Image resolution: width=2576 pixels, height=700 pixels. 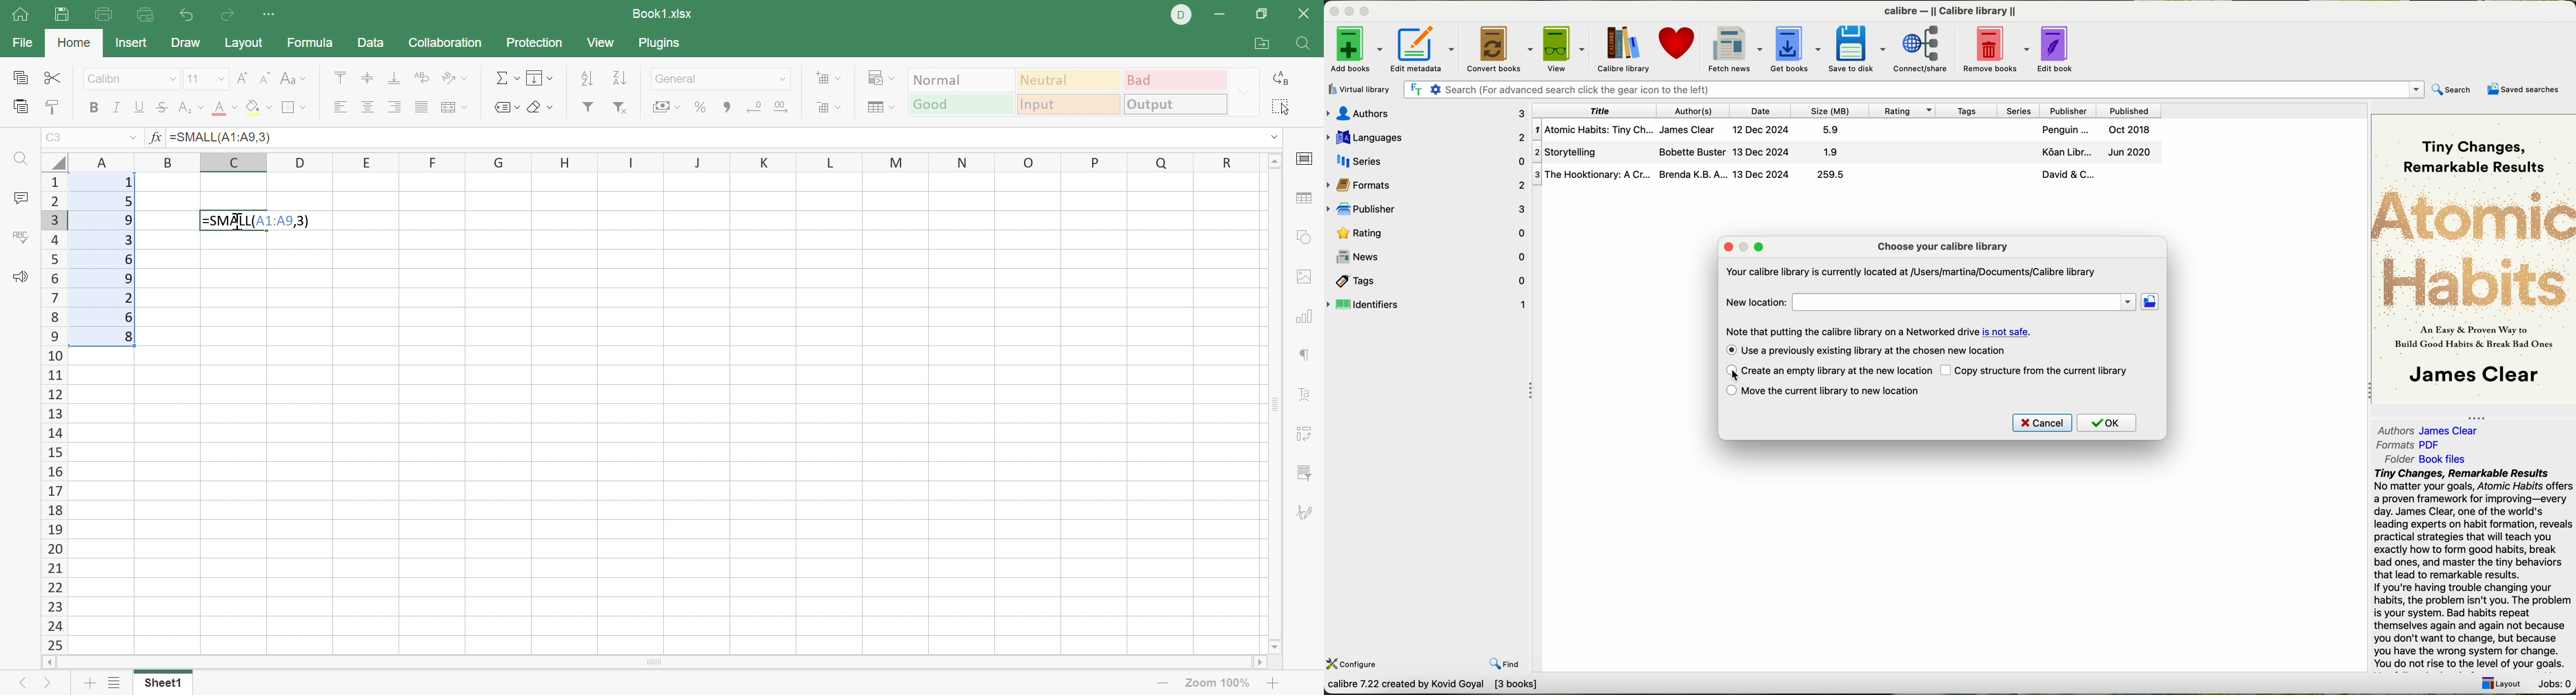 What do you see at coordinates (1426, 49) in the screenshot?
I see `edit metadata` at bounding box center [1426, 49].